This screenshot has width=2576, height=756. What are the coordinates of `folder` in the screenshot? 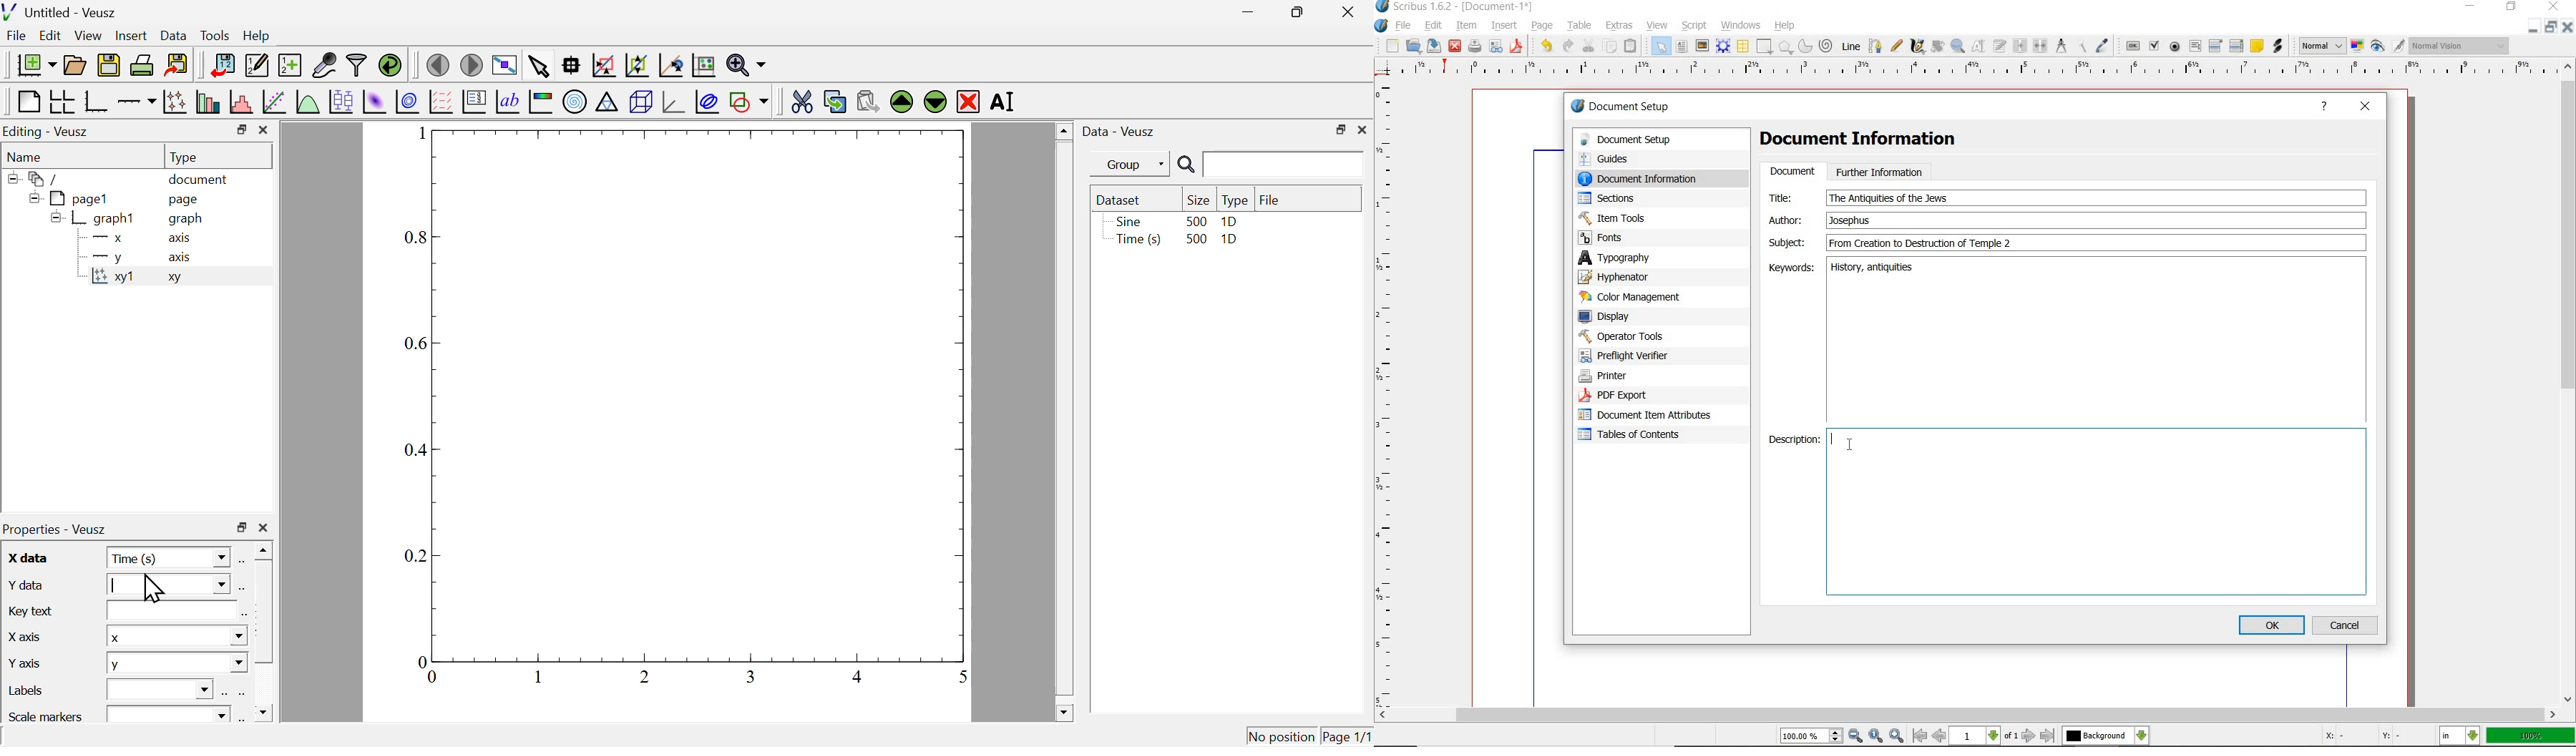 It's located at (39, 178).